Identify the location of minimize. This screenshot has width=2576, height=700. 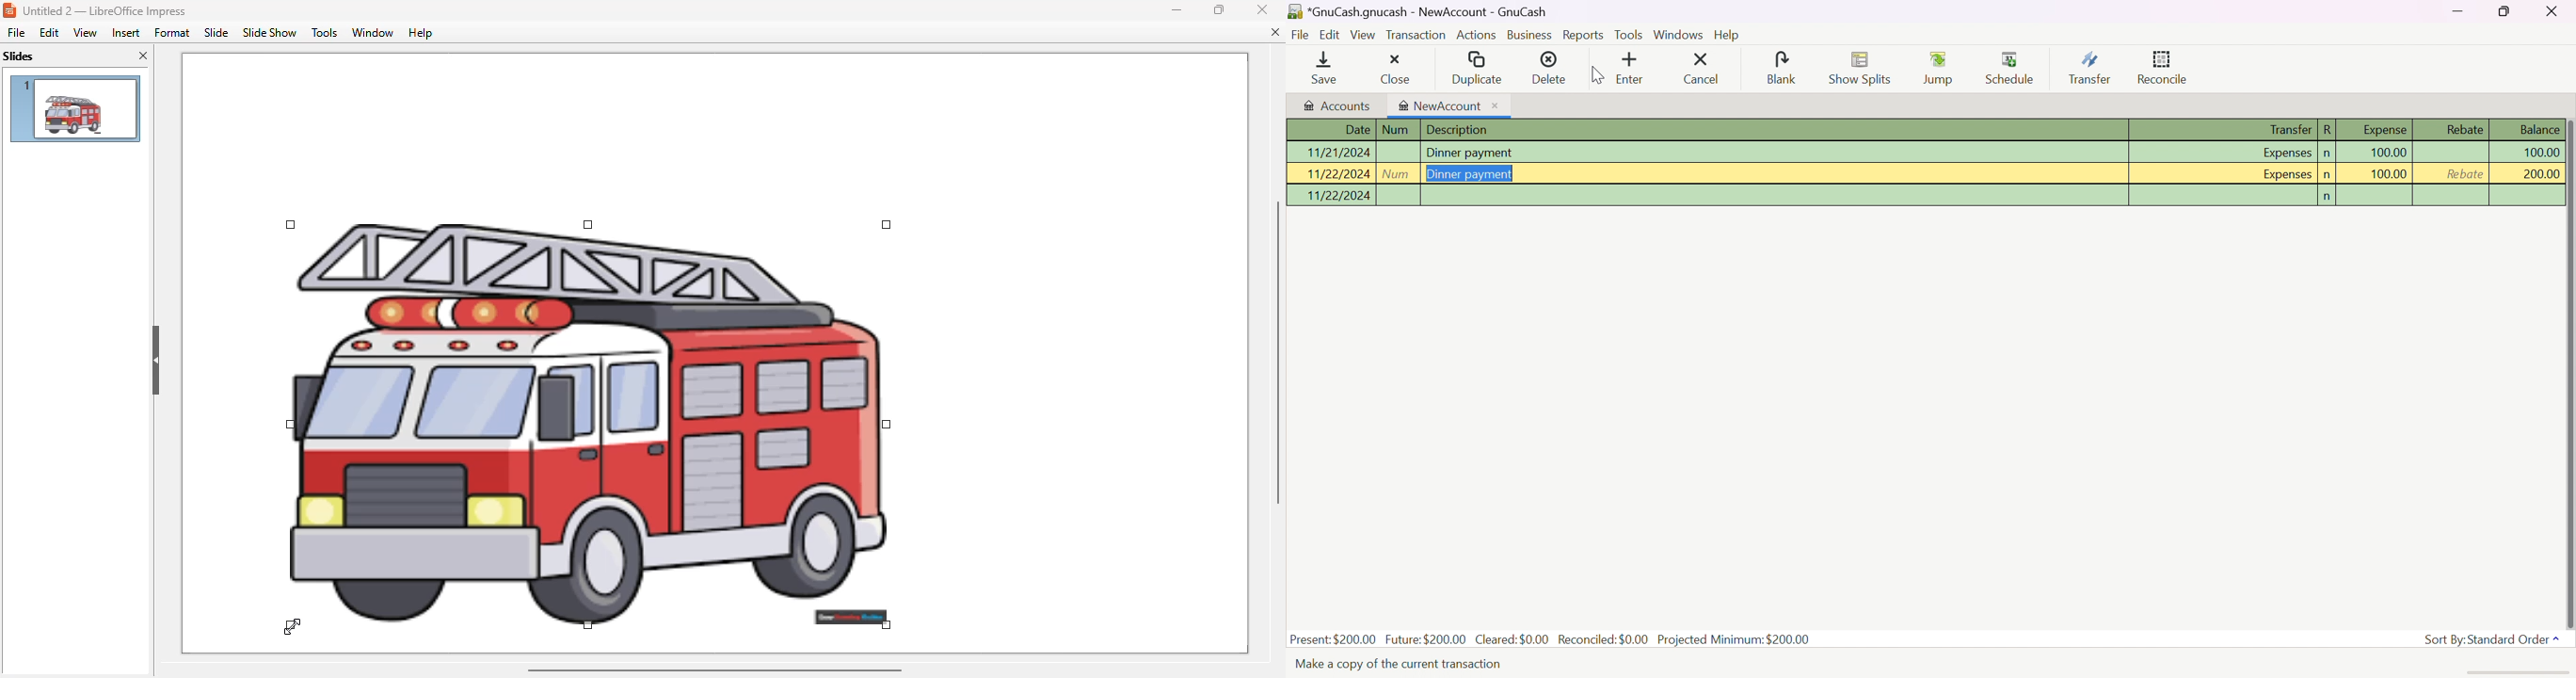
(1177, 10).